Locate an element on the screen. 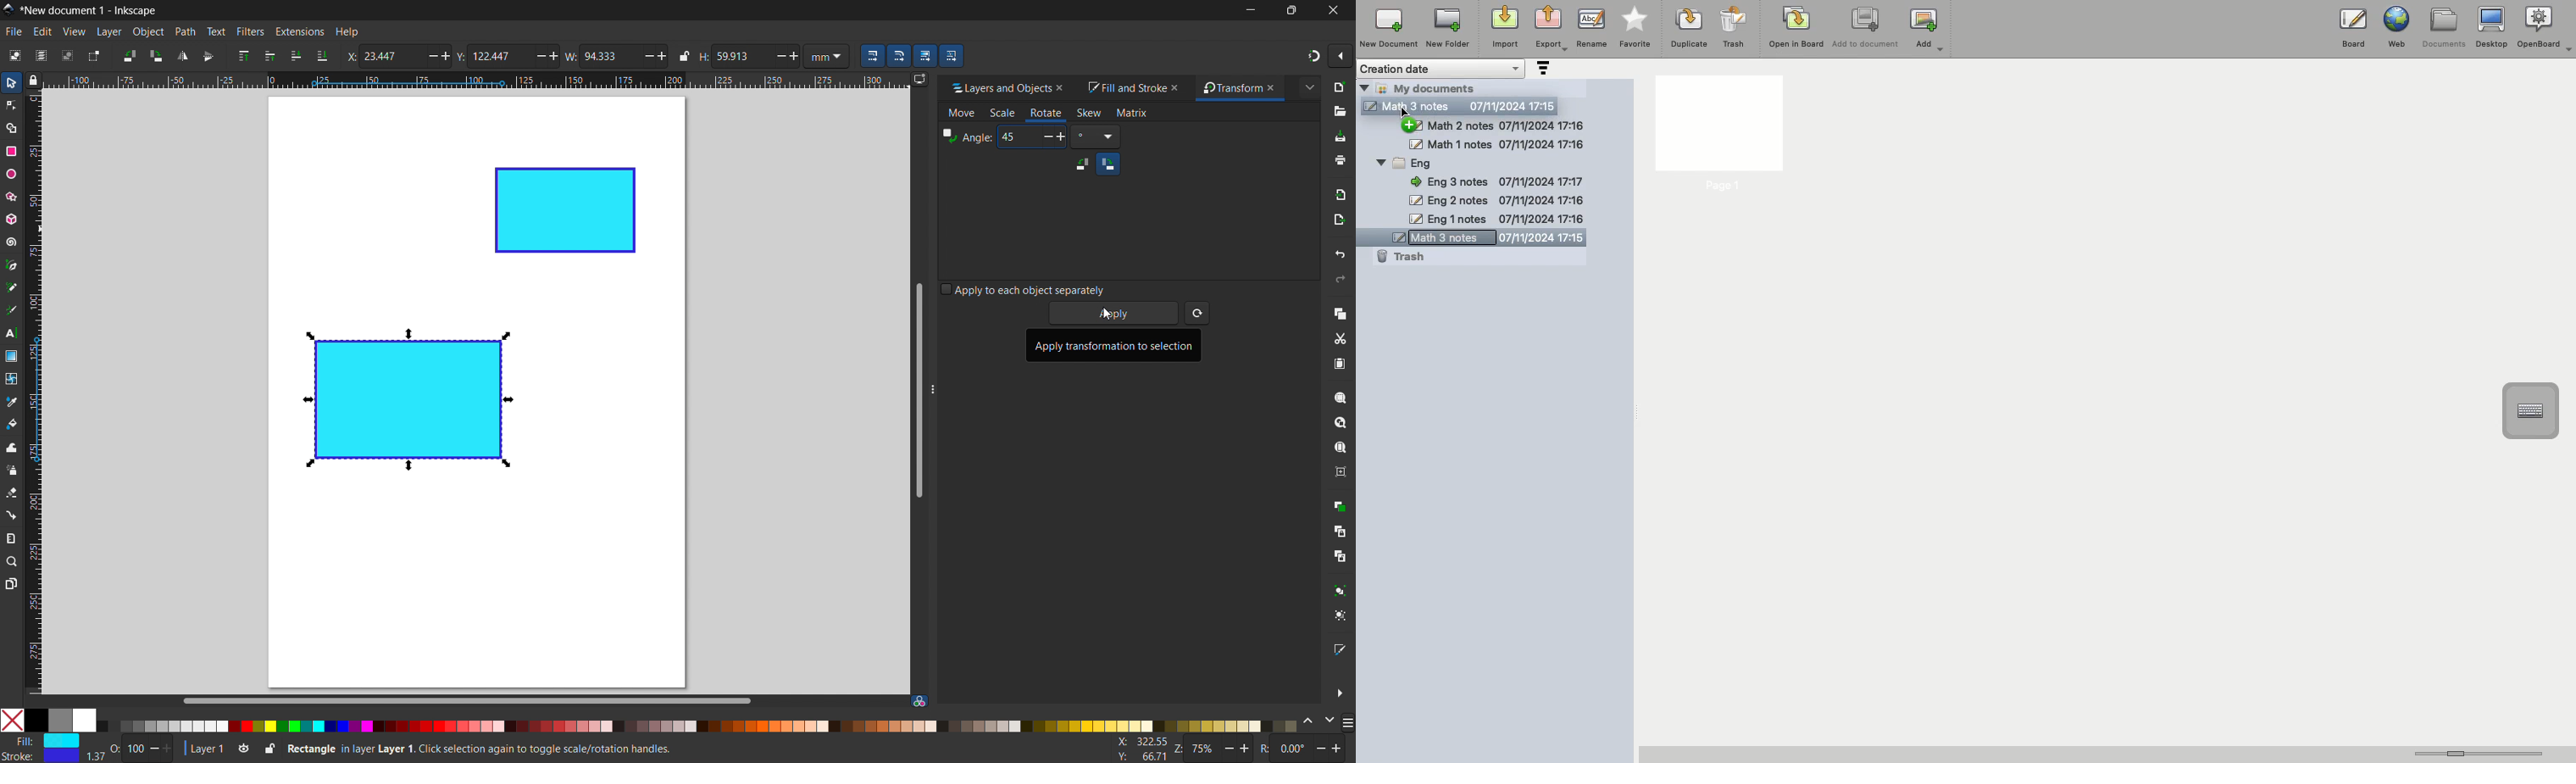 The image size is (2576, 784). My documents is located at coordinates (1437, 87).